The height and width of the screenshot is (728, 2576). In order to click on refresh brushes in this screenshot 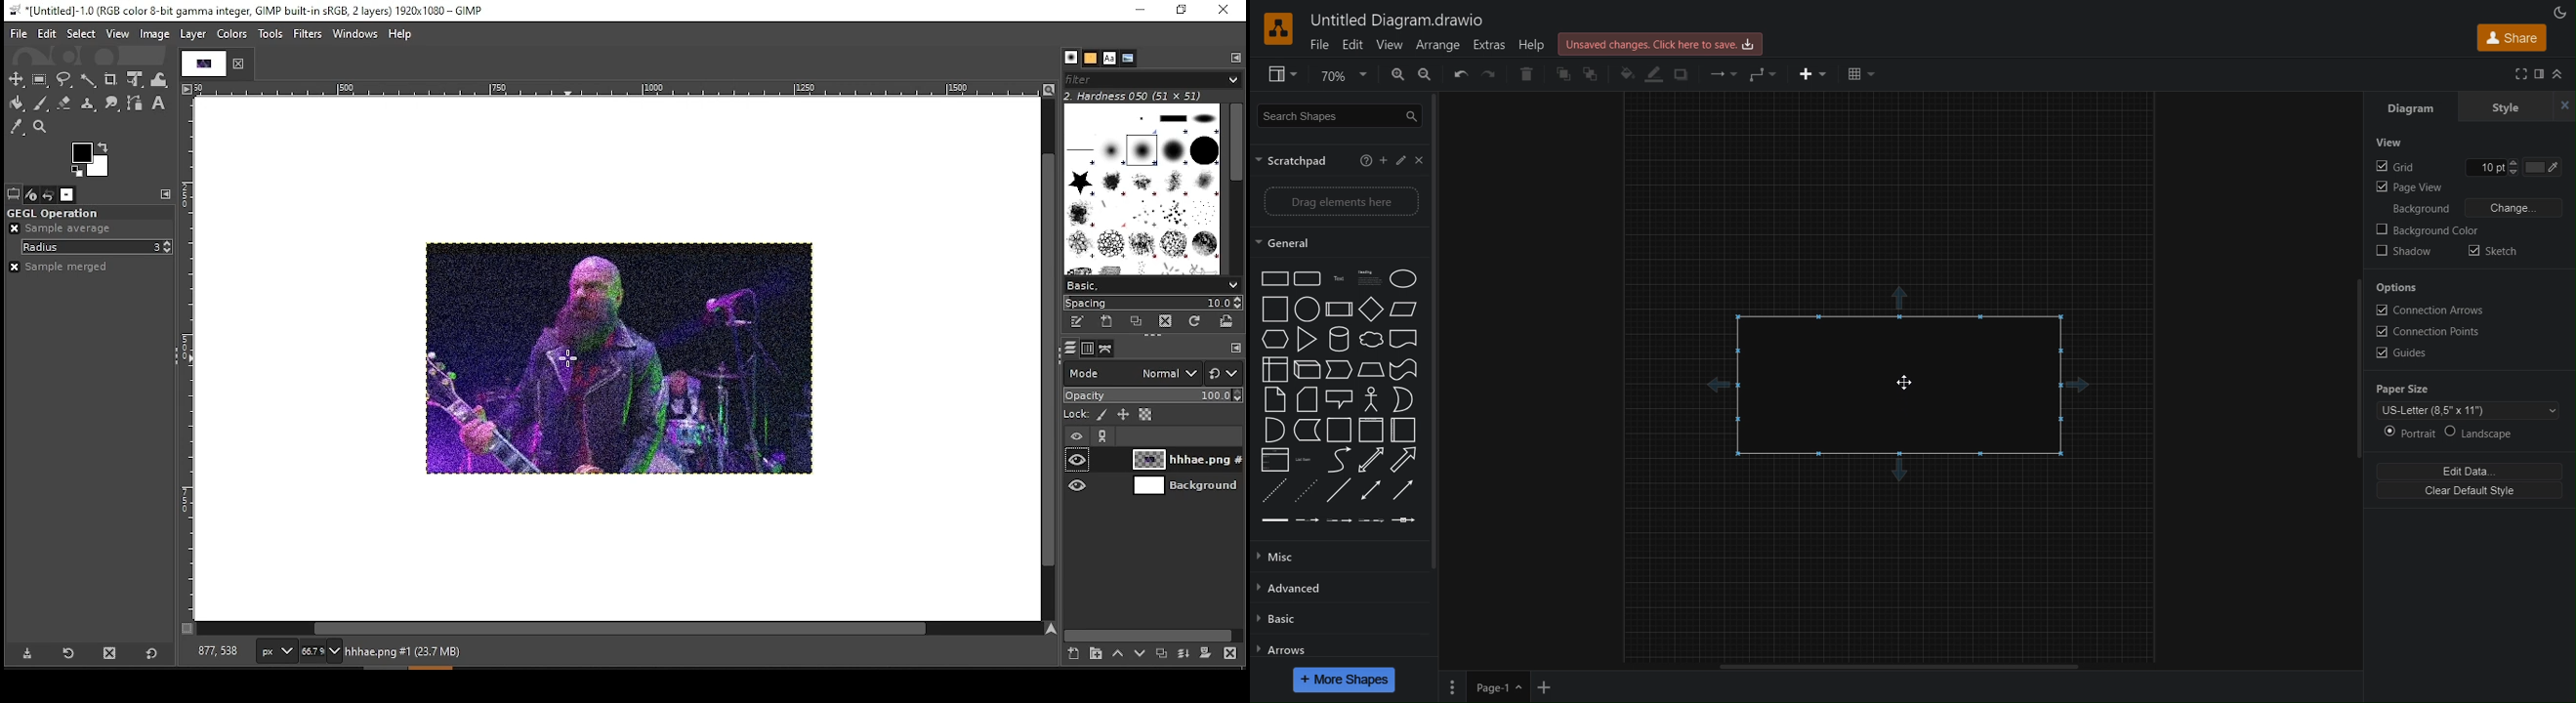, I will do `click(1199, 324)`.